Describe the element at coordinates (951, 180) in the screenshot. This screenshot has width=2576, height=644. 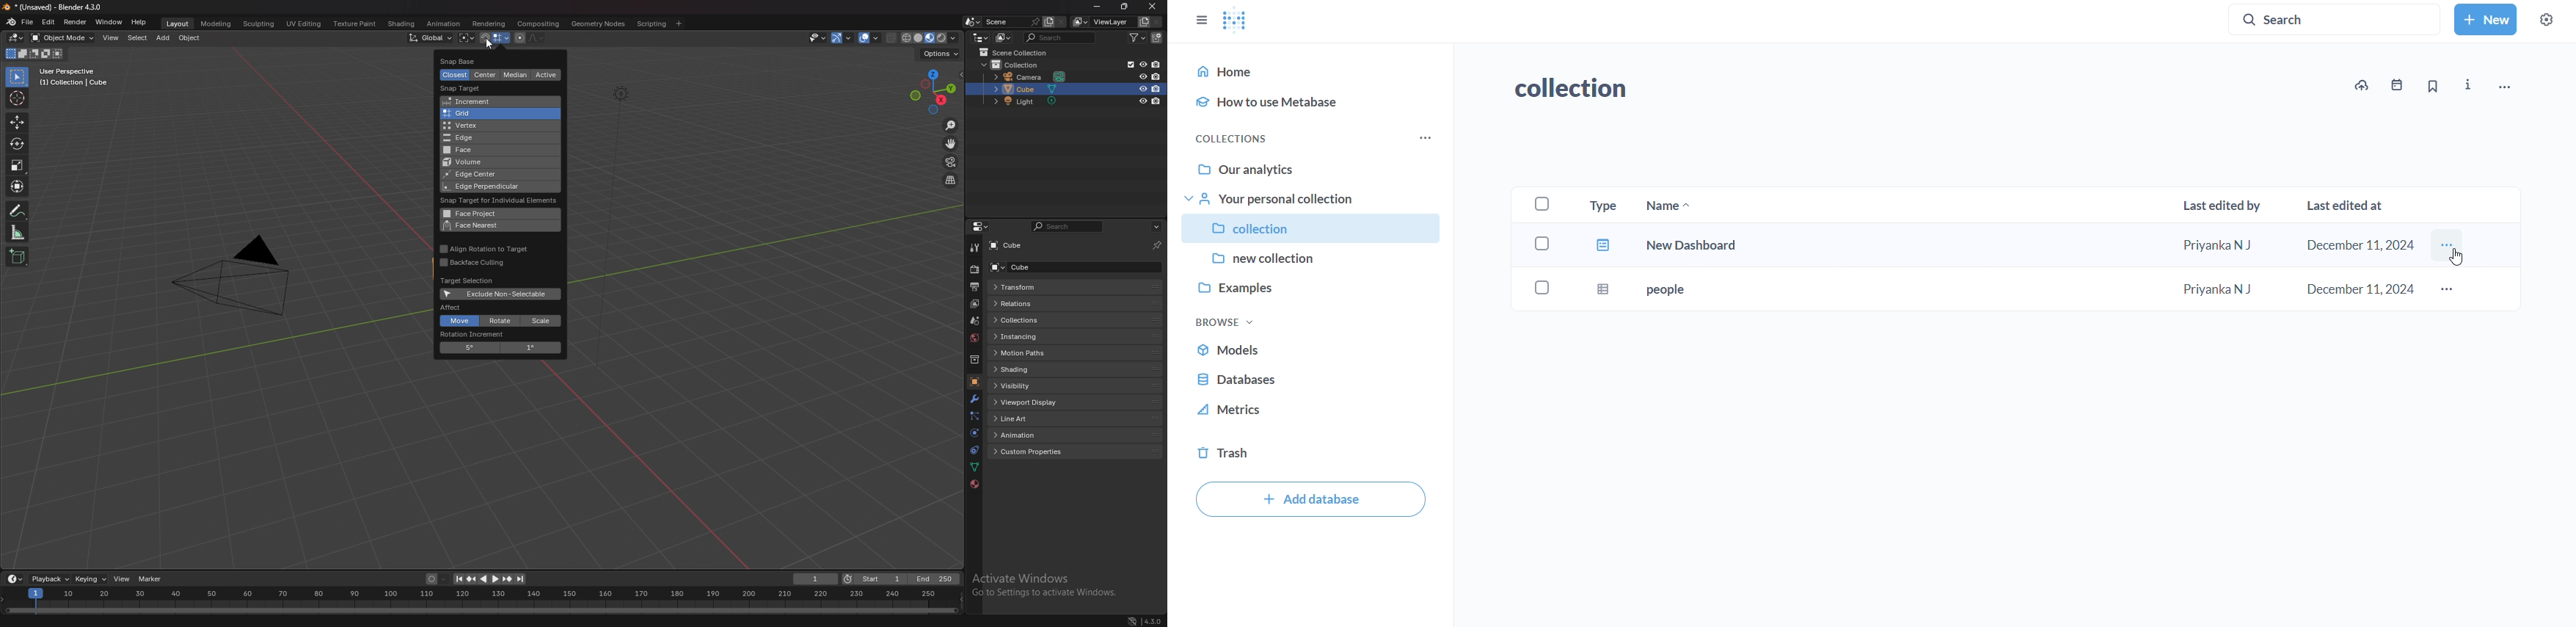
I see `perspective/orthographic` at that location.